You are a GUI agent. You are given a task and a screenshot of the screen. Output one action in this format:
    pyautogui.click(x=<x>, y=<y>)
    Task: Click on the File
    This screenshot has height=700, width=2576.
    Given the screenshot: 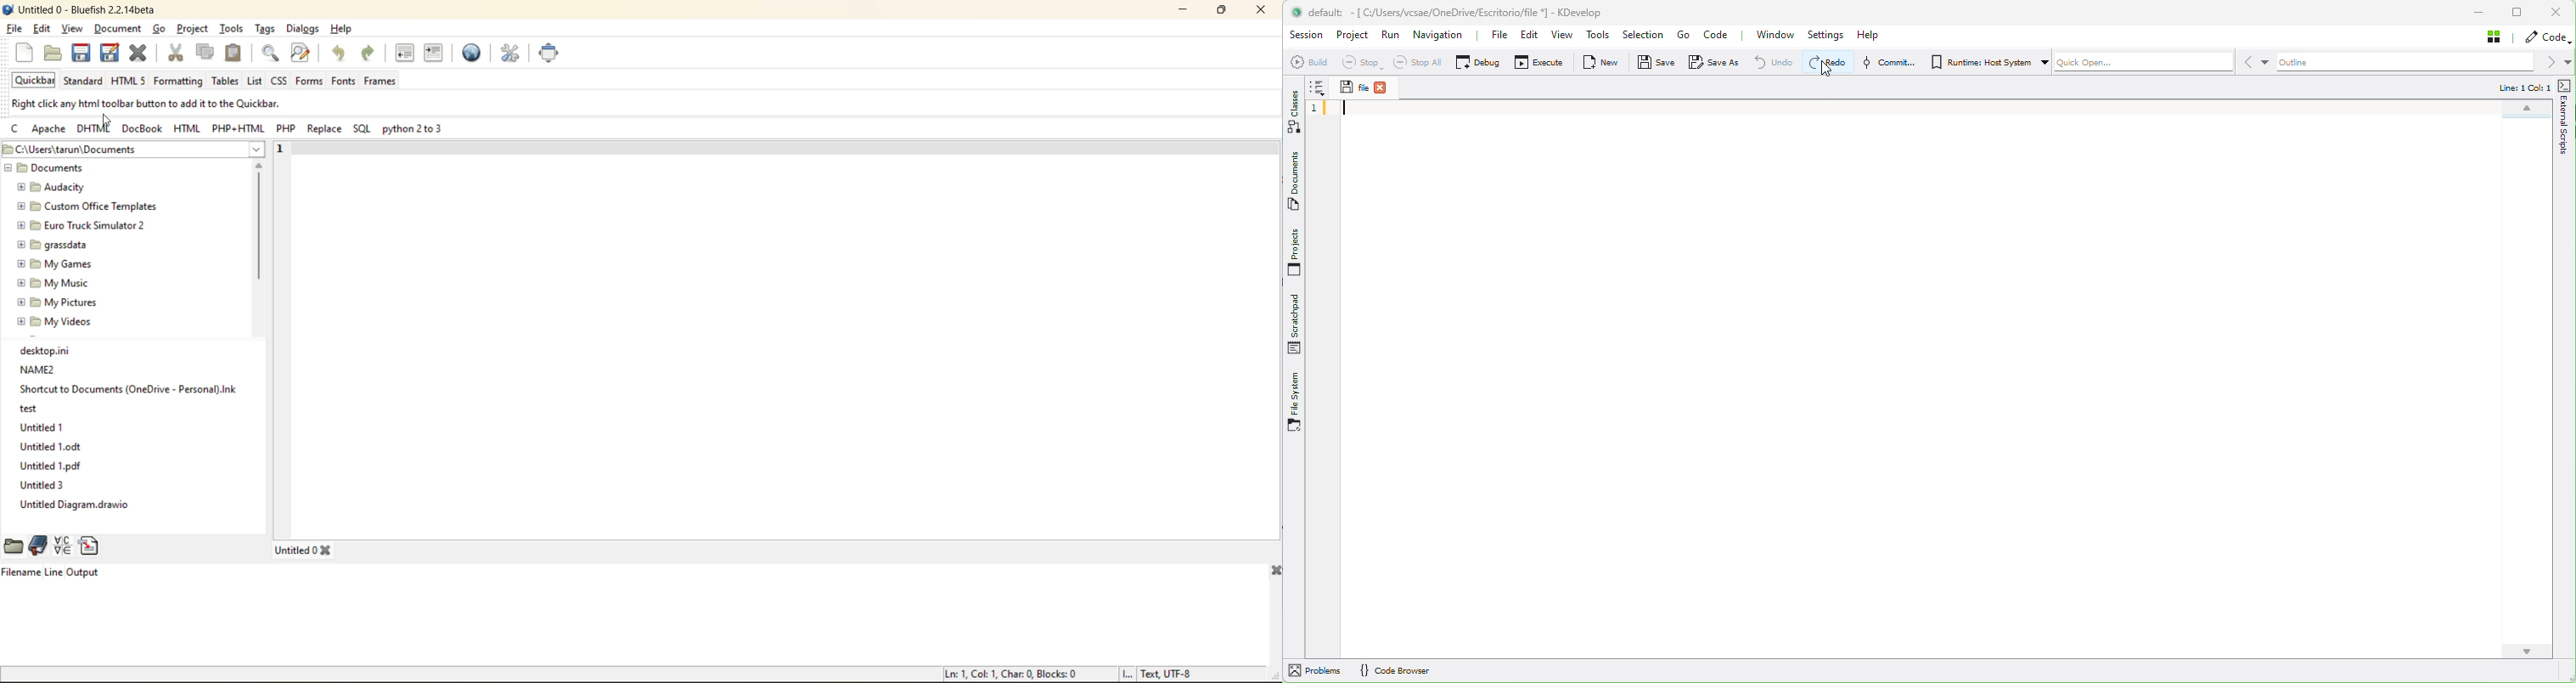 What is the action you would take?
    pyautogui.click(x=1496, y=34)
    